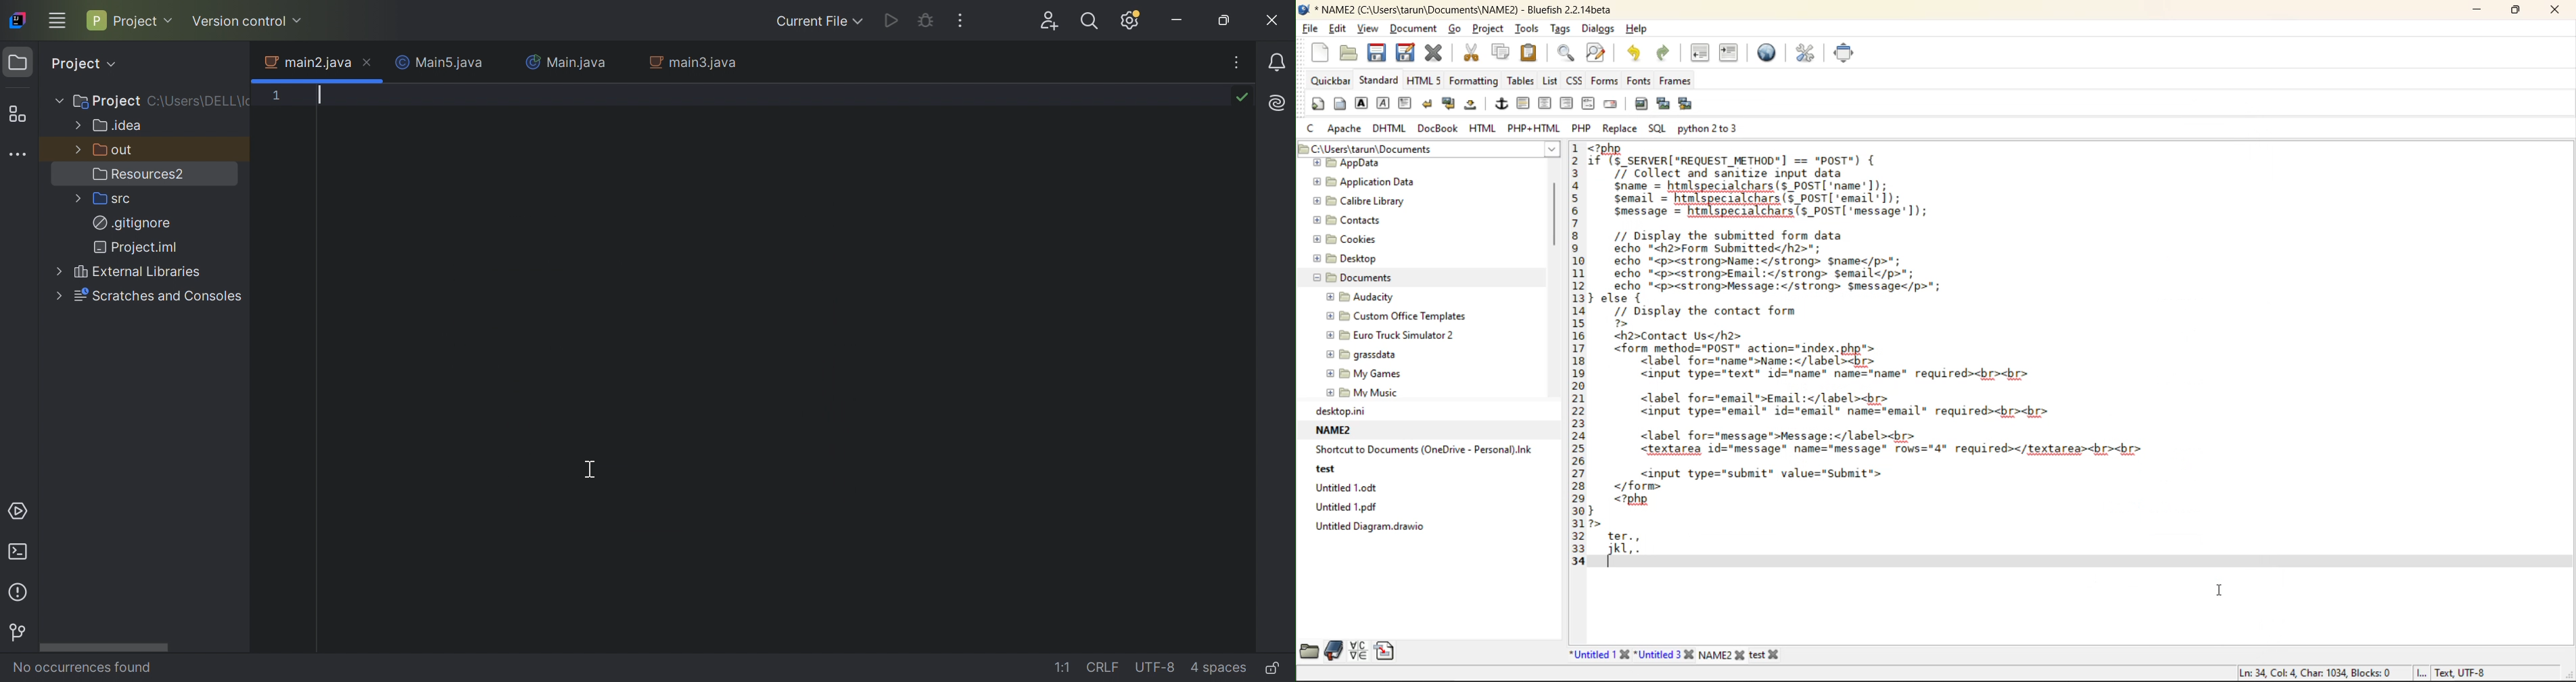 The image size is (2576, 700). I want to click on preview in browser, so click(1770, 52).